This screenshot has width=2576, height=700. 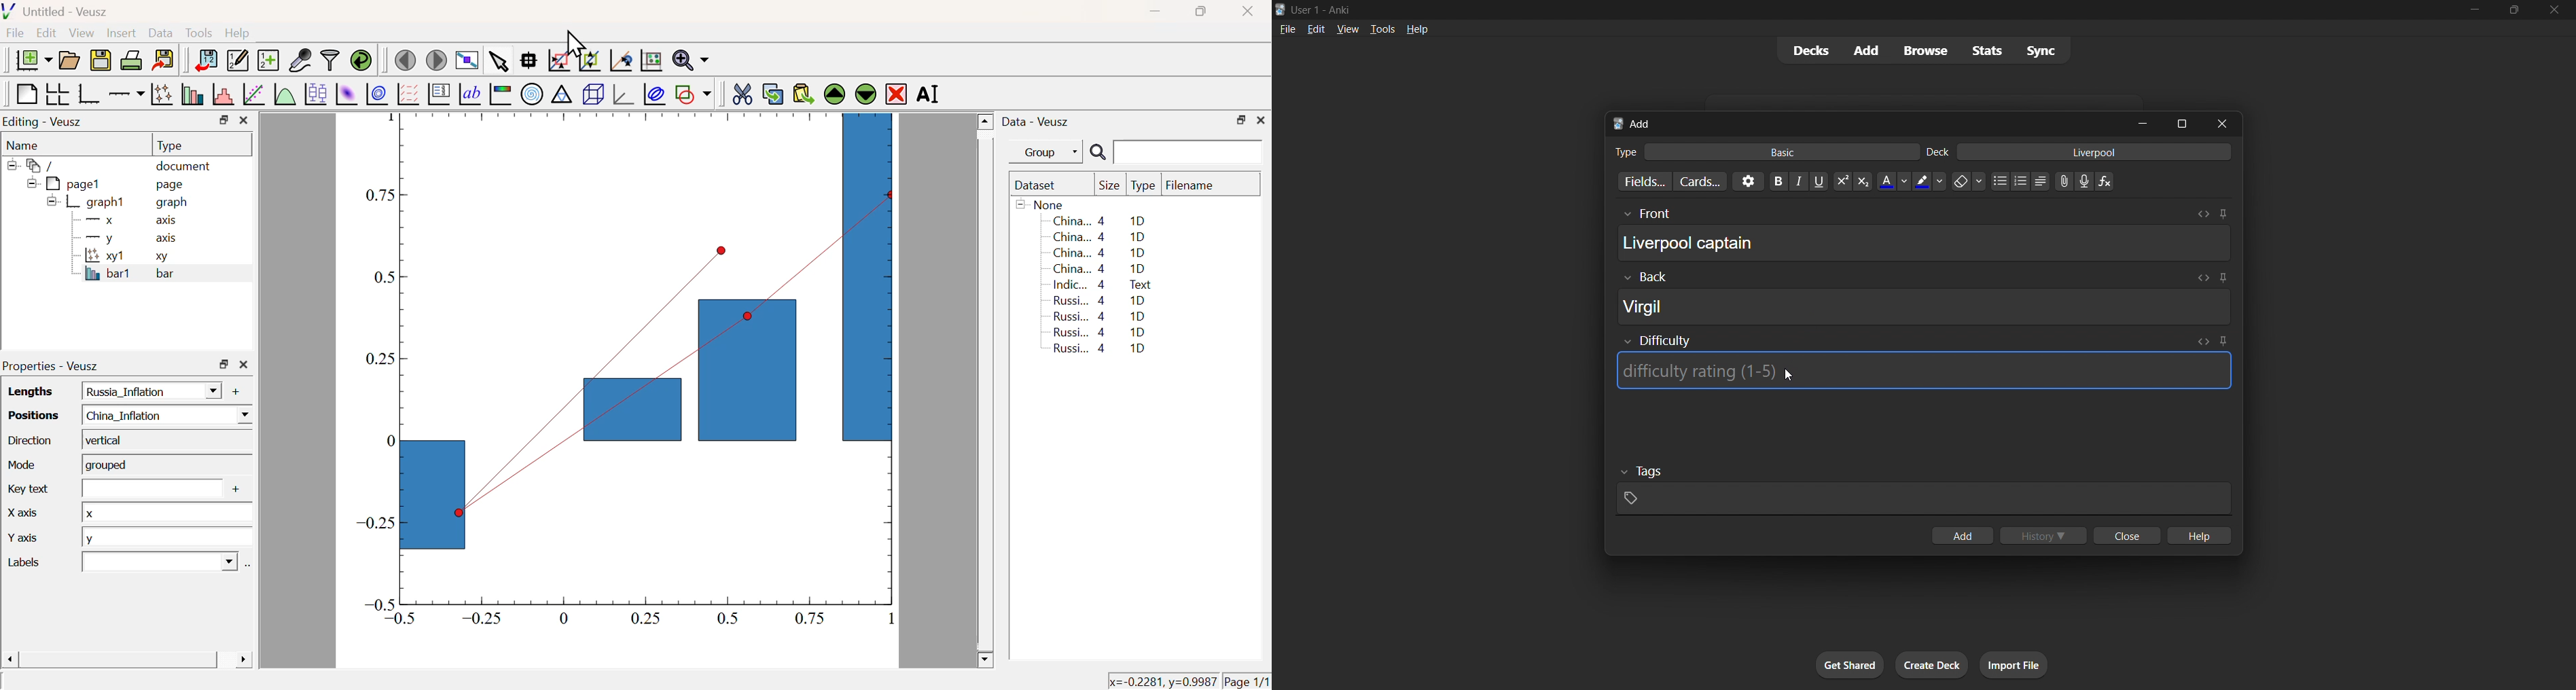 I want to click on xy1 xy, so click(x=123, y=256).